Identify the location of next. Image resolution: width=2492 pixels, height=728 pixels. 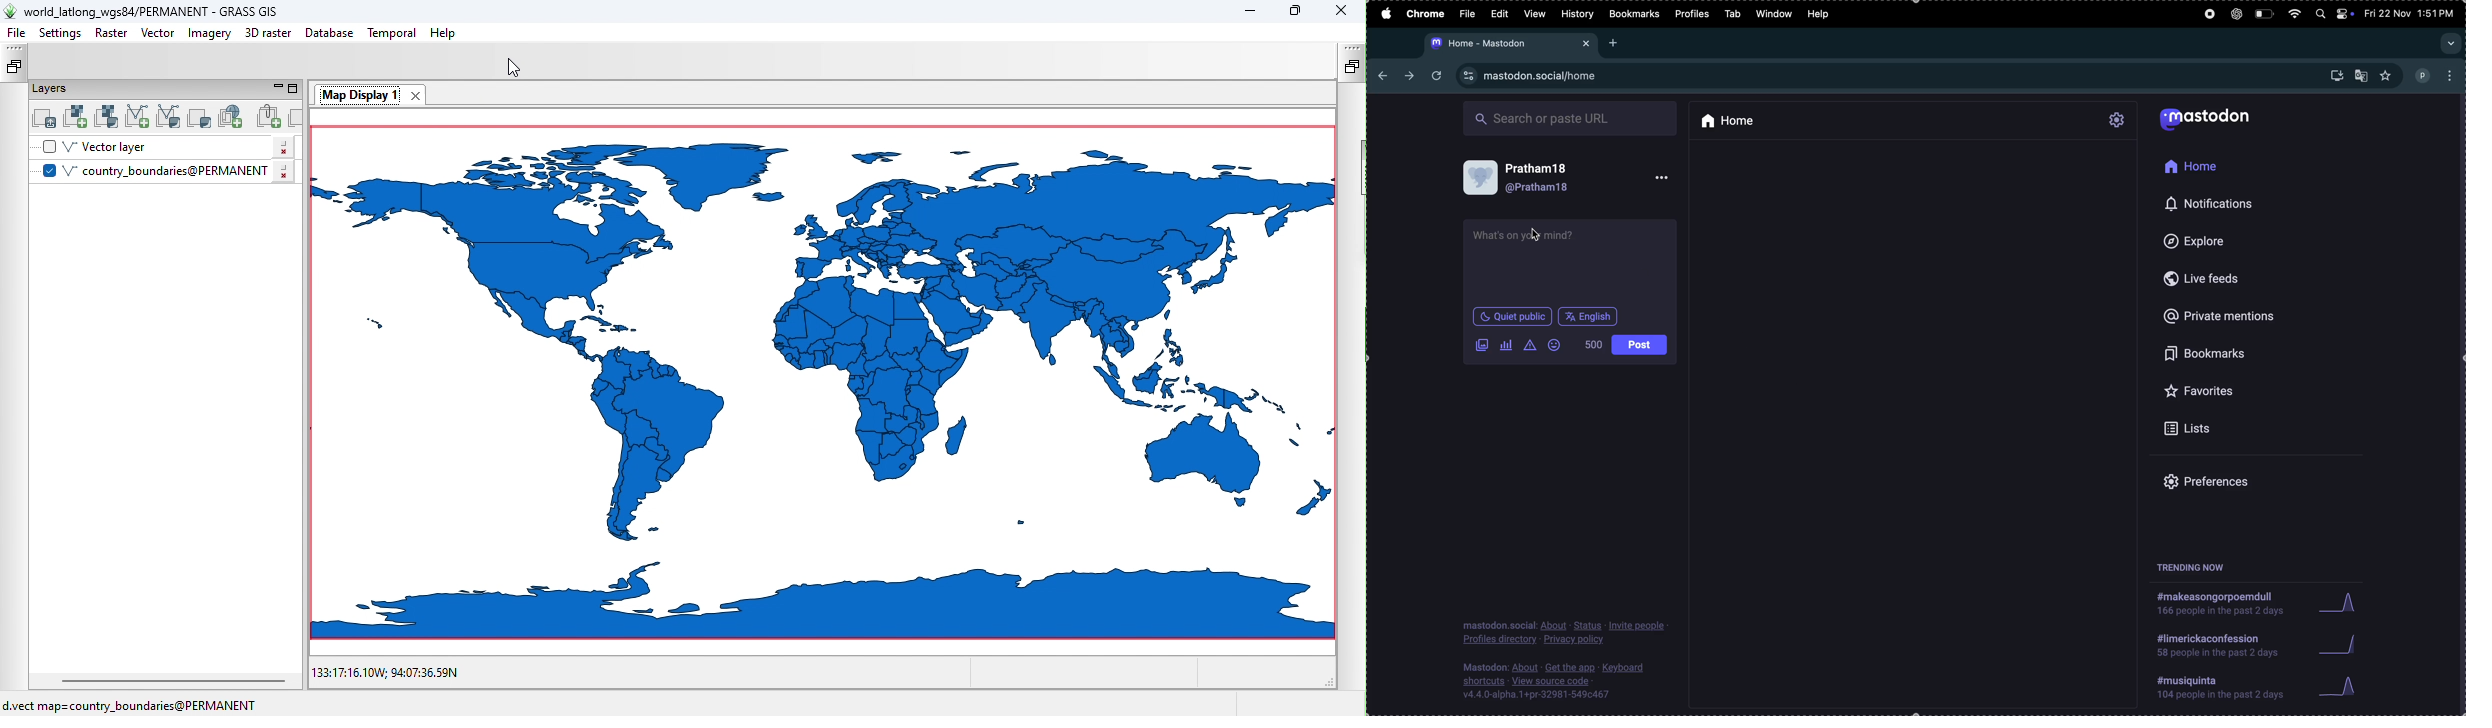
(1411, 77).